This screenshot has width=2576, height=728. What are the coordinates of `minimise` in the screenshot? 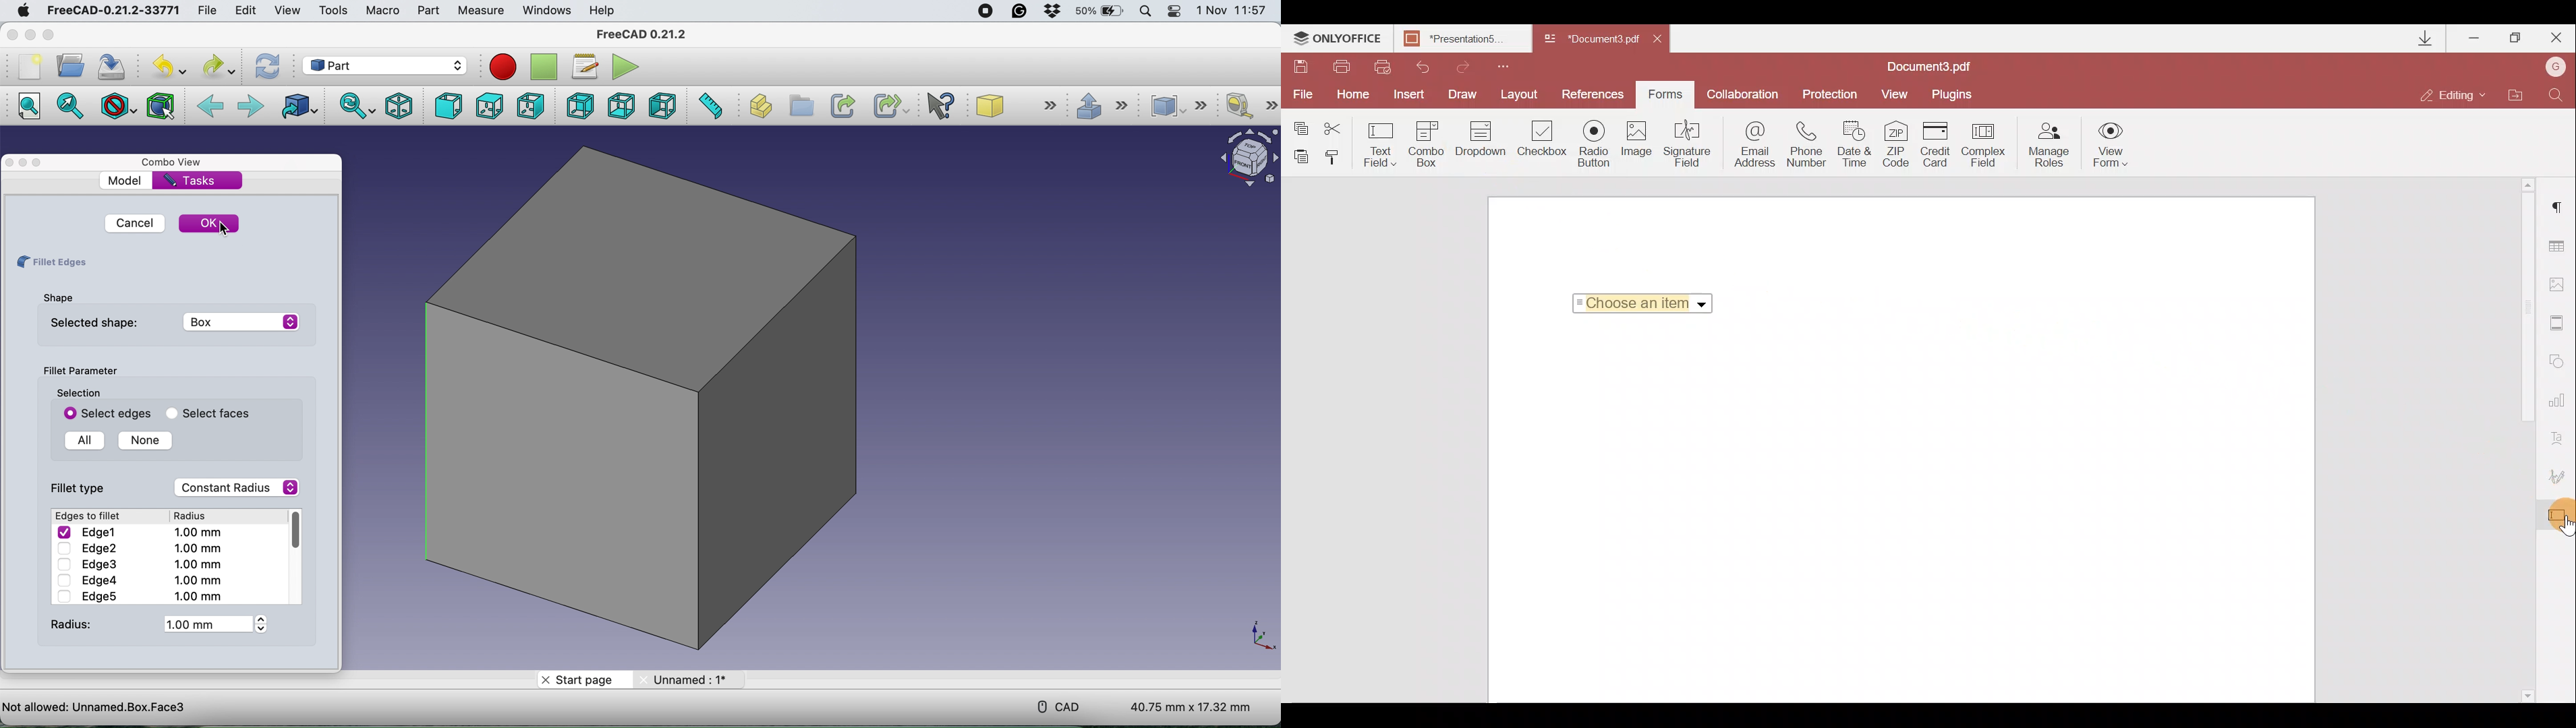 It's located at (24, 162).